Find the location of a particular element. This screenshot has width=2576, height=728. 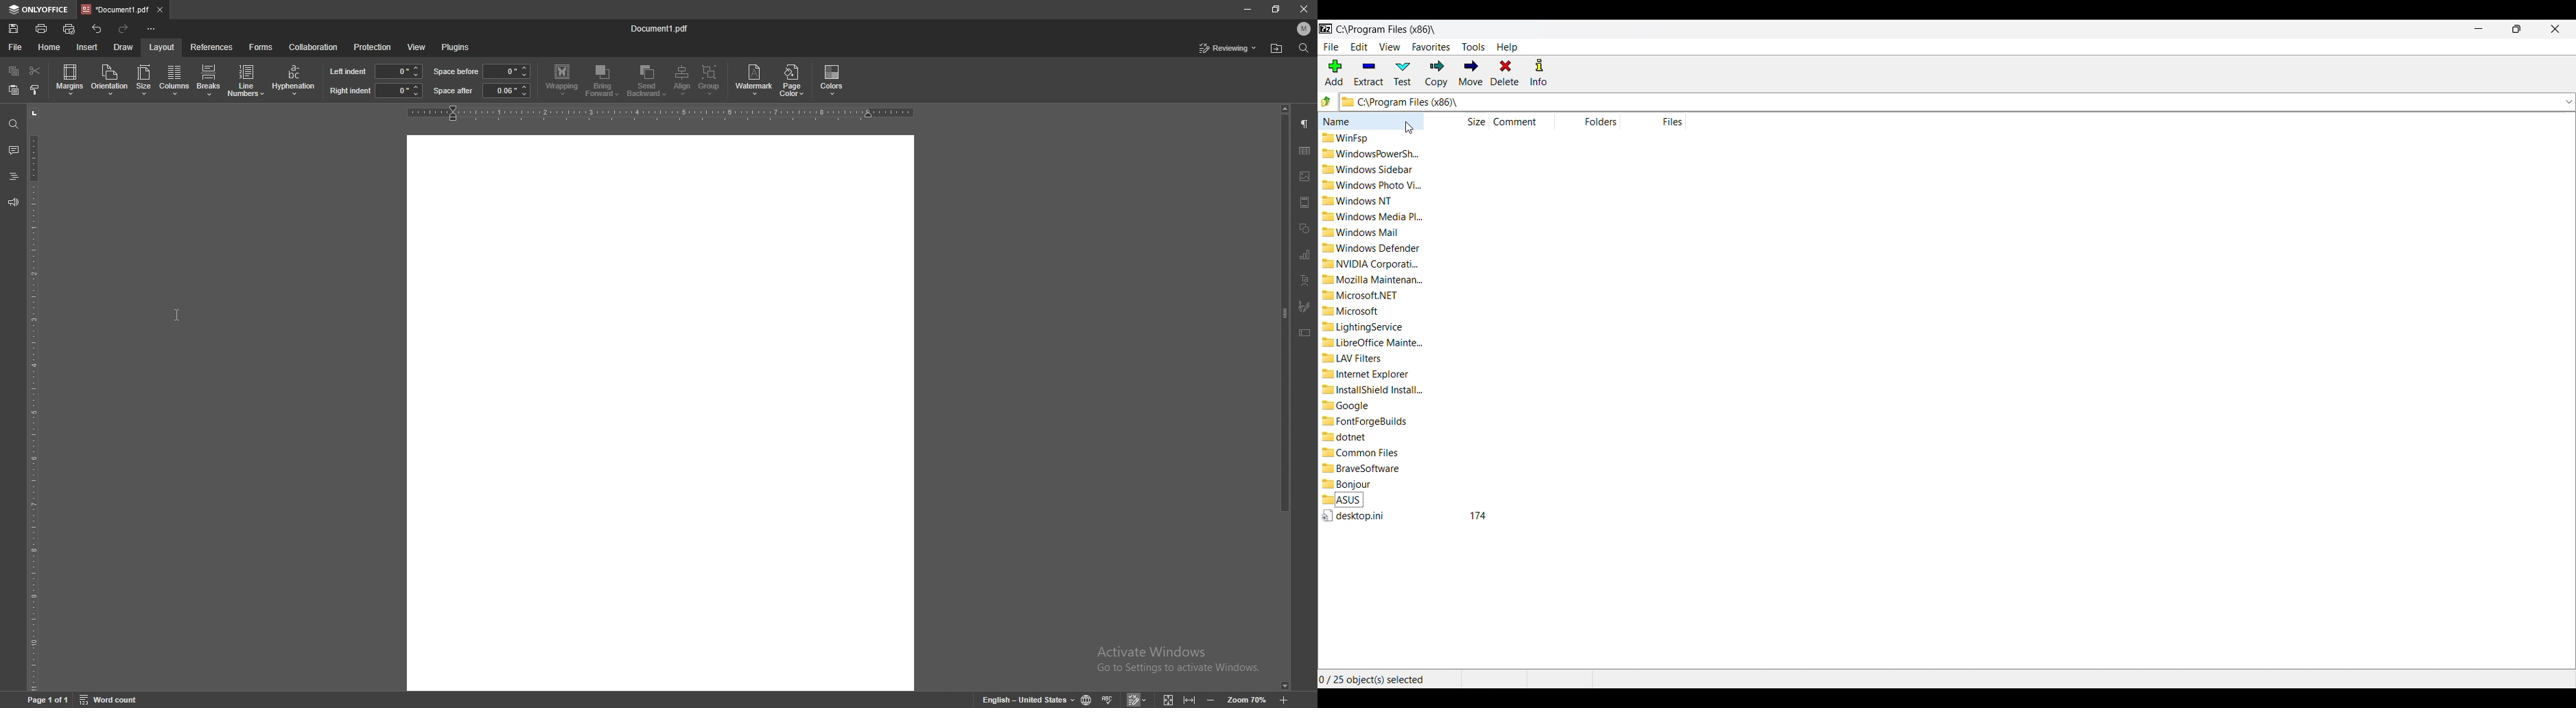

LightingService is located at coordinates (1367, 326).